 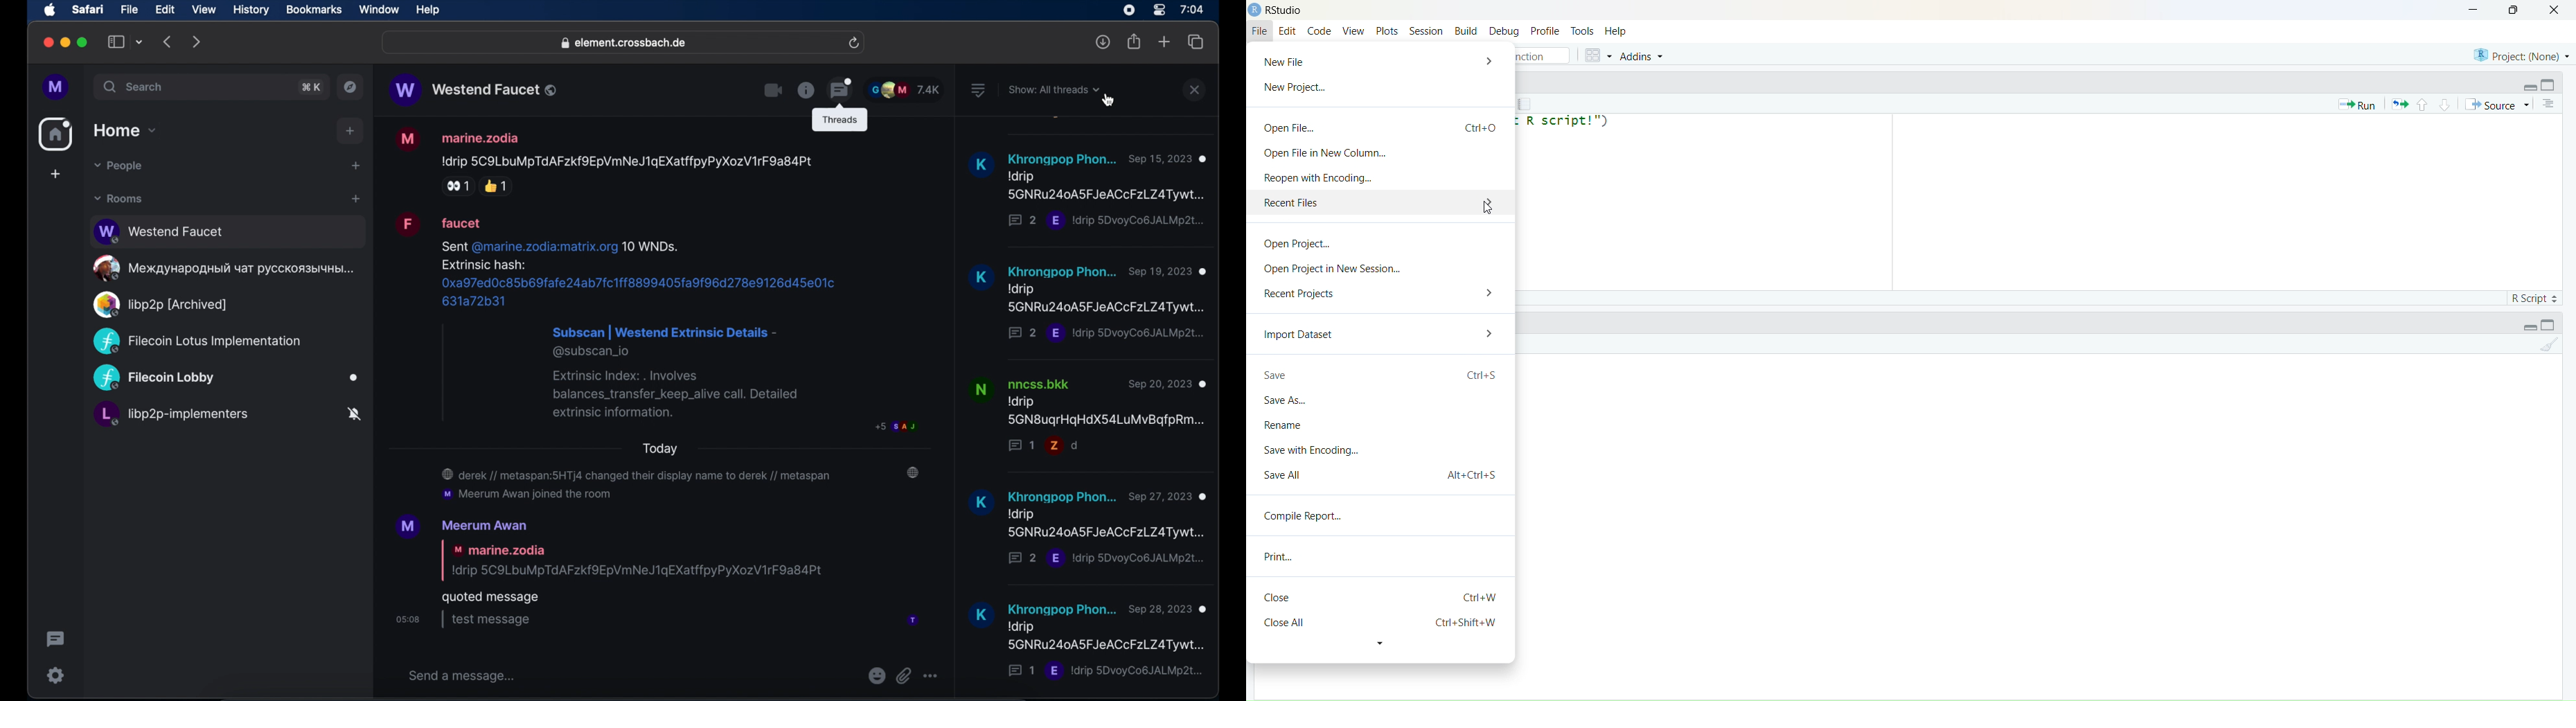 What do you see at coordinates (475, 90) in the screenshot?
I see `public room name` at bounding box center [475, 90].